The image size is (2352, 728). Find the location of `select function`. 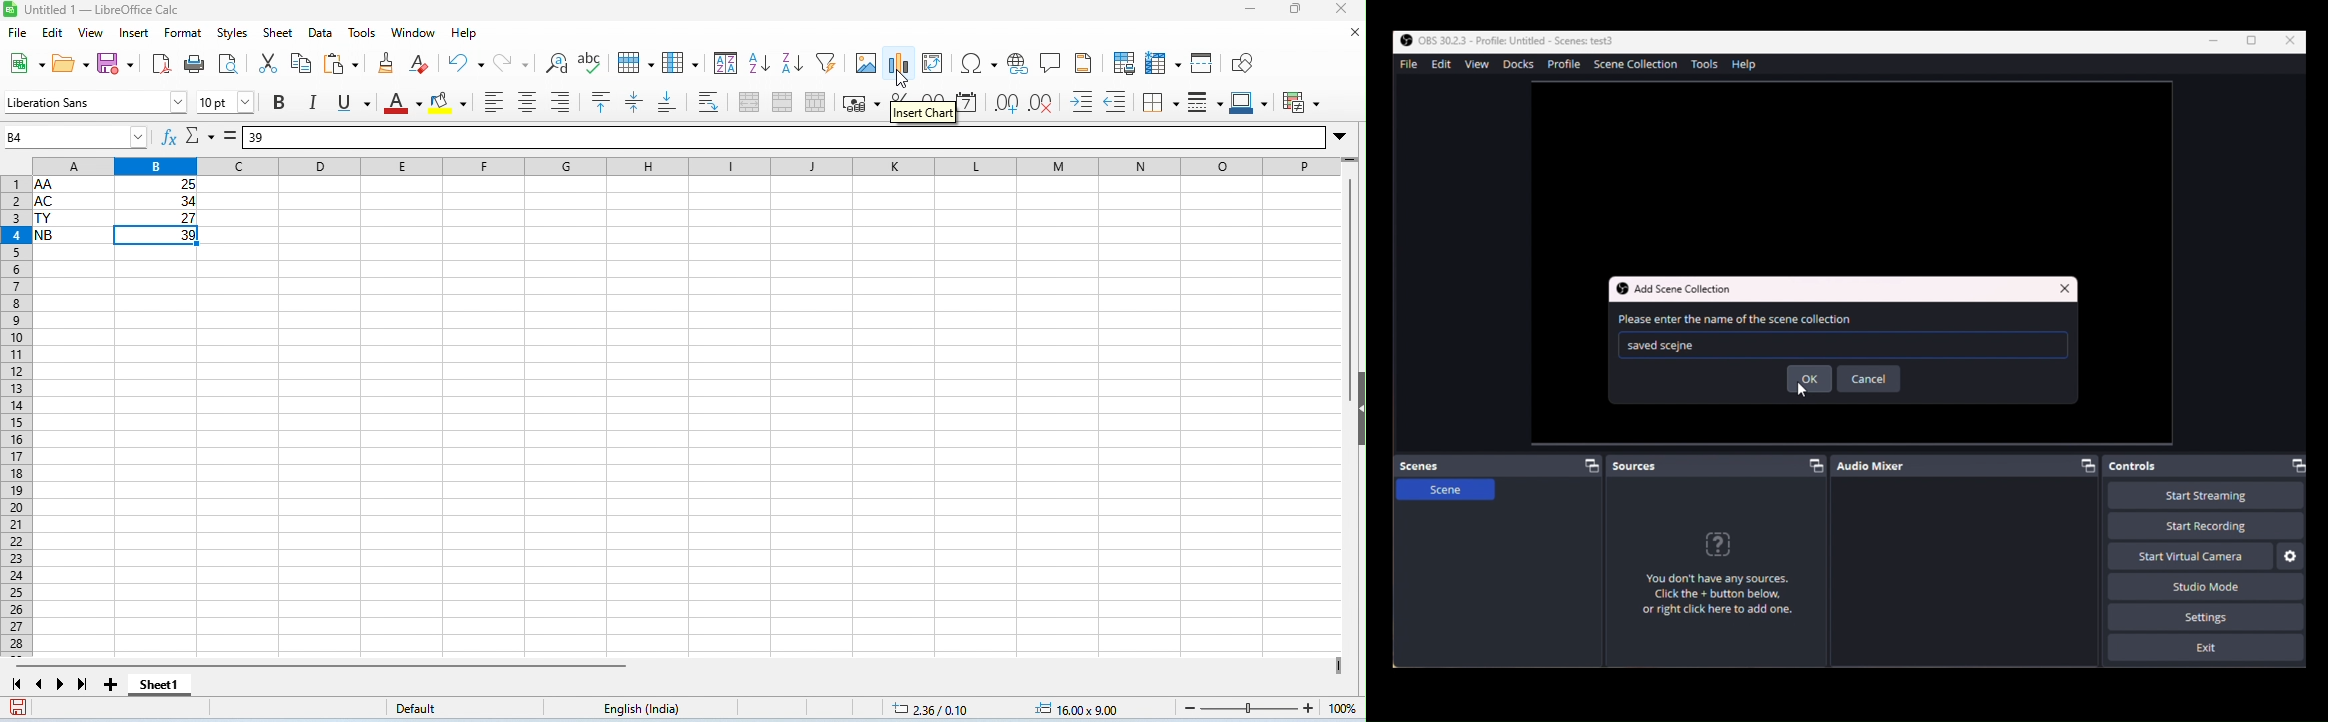

select function is located at coordinates (201, 137).